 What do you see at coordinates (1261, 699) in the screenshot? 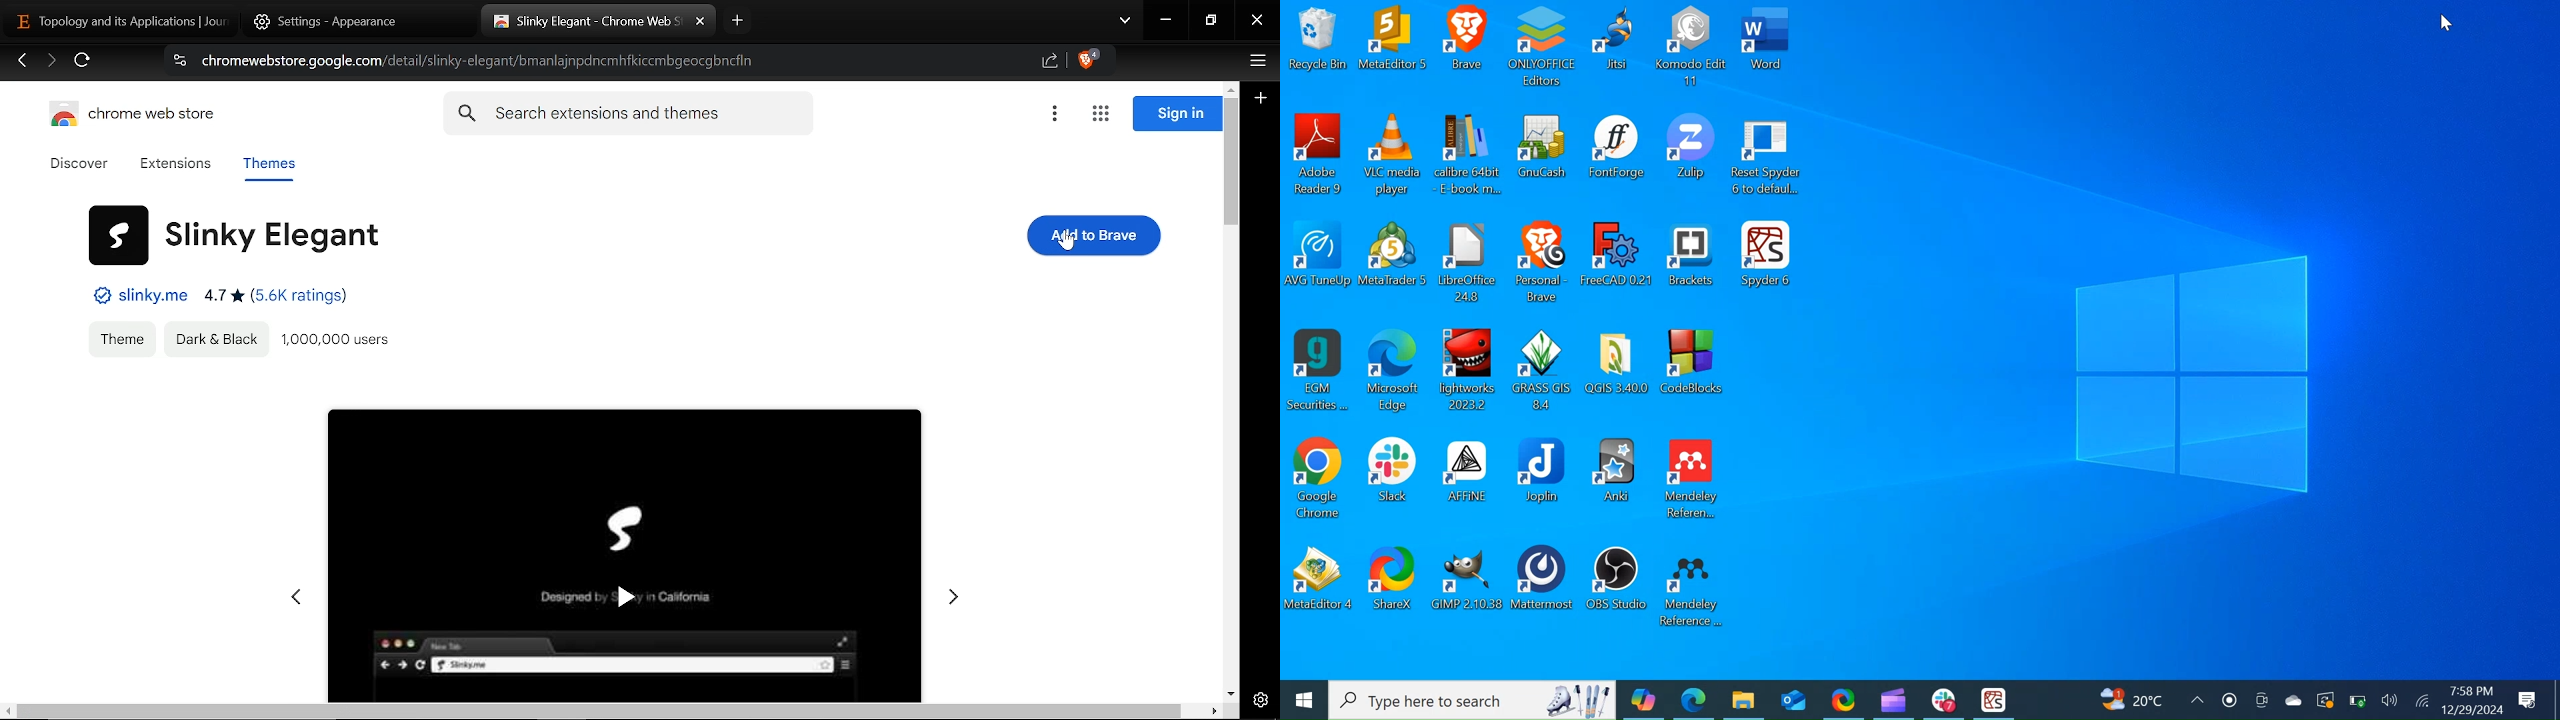
I see `Settings` at bounding box center [1261, 699].